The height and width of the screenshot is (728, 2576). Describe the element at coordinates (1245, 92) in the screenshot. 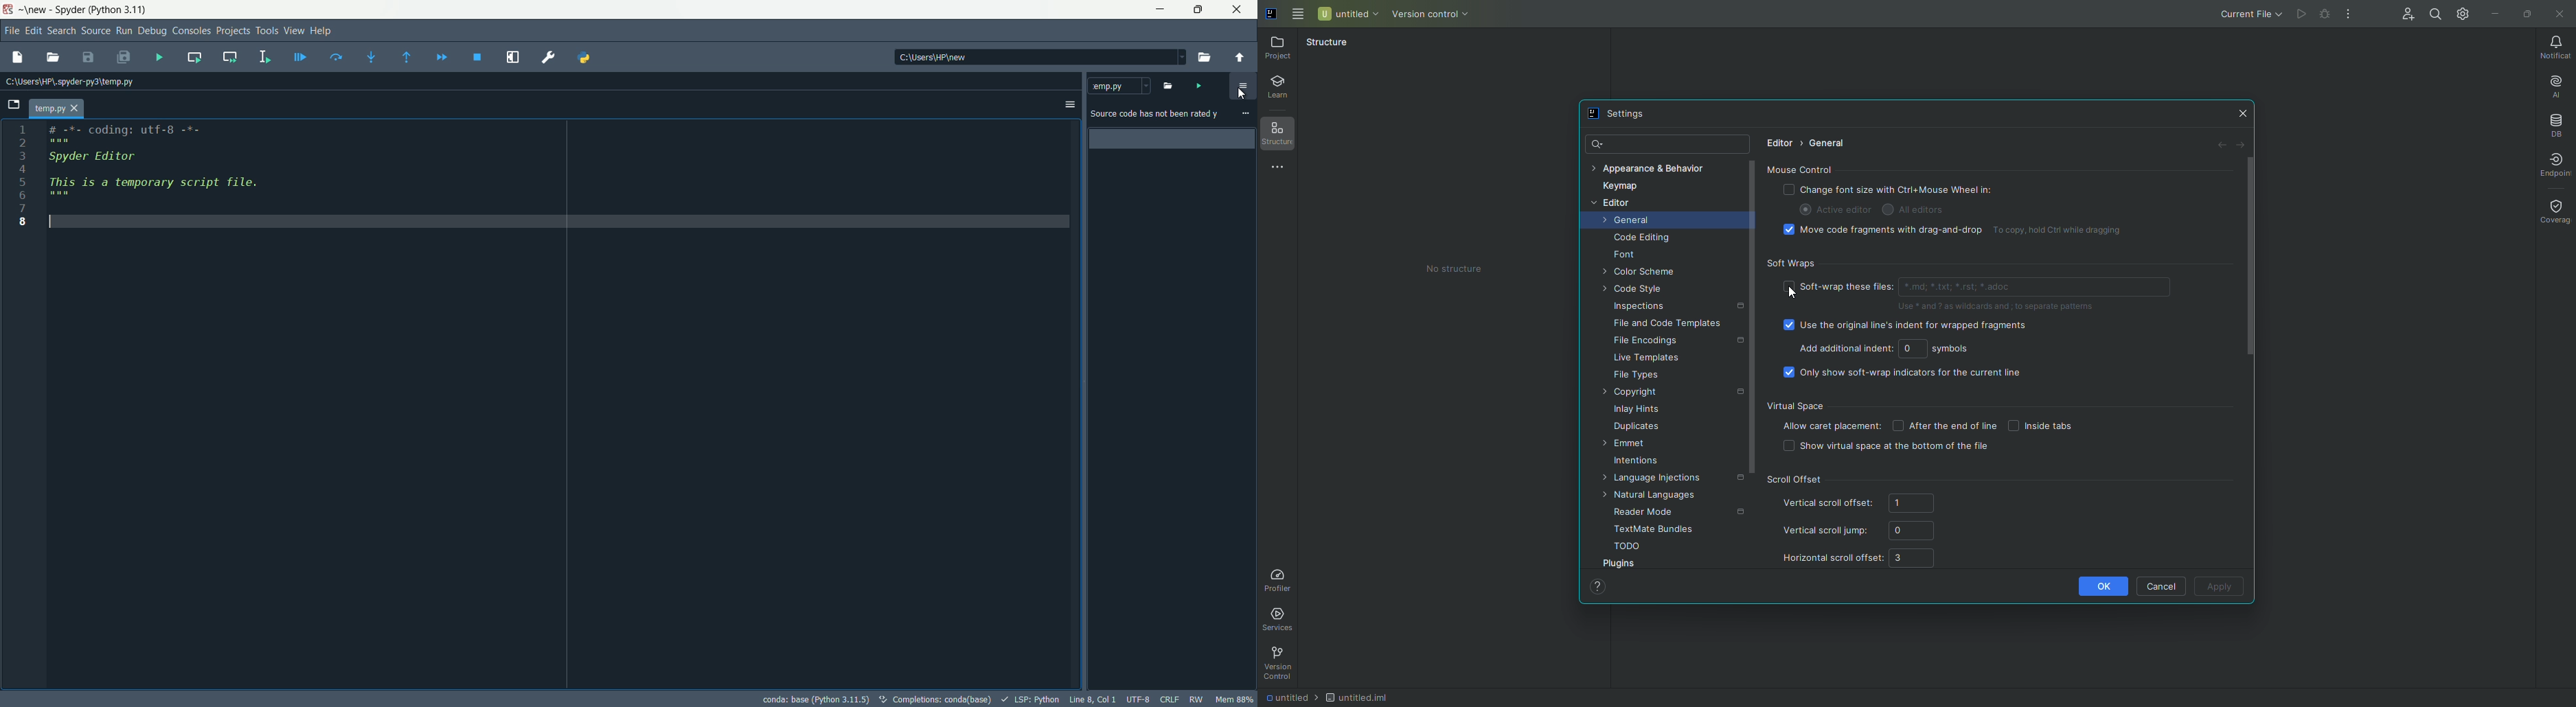

I see `cursor` at that location.